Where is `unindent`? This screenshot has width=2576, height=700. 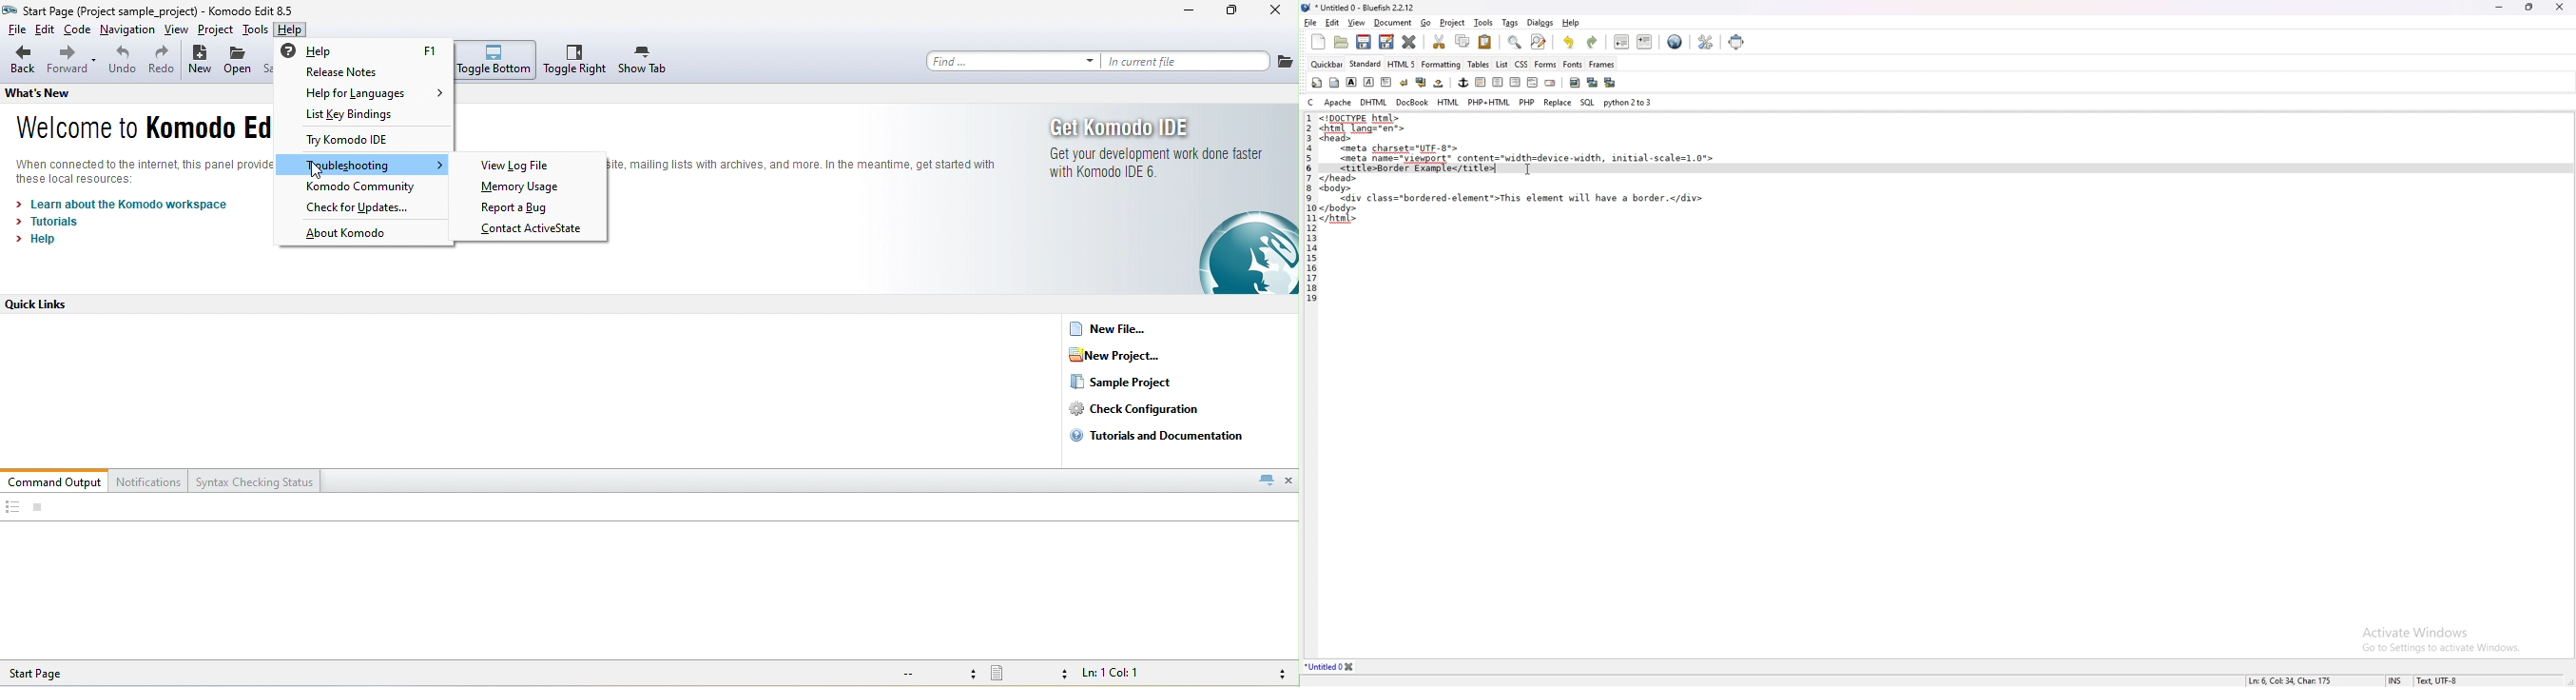 unindent is located at coordinates (1621, 41).